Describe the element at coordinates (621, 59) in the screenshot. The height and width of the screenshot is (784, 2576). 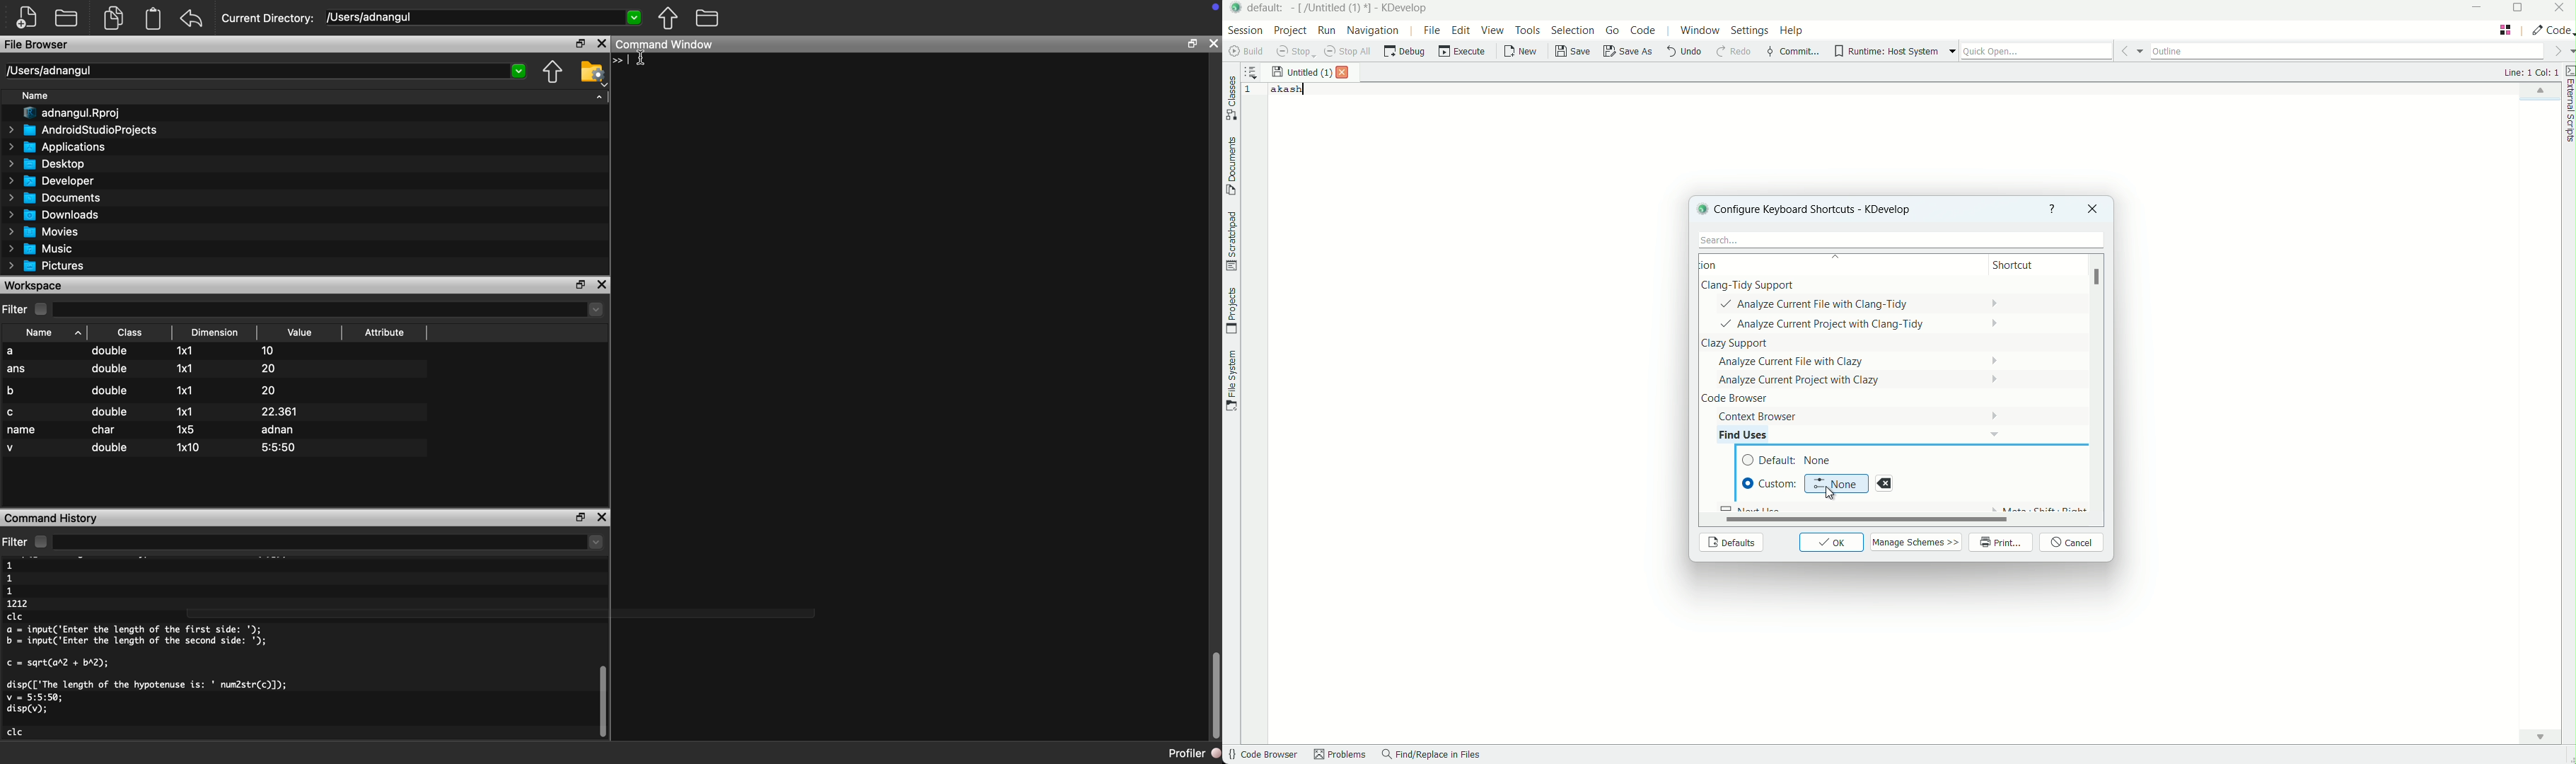
I see `Typing cursor` at that location.